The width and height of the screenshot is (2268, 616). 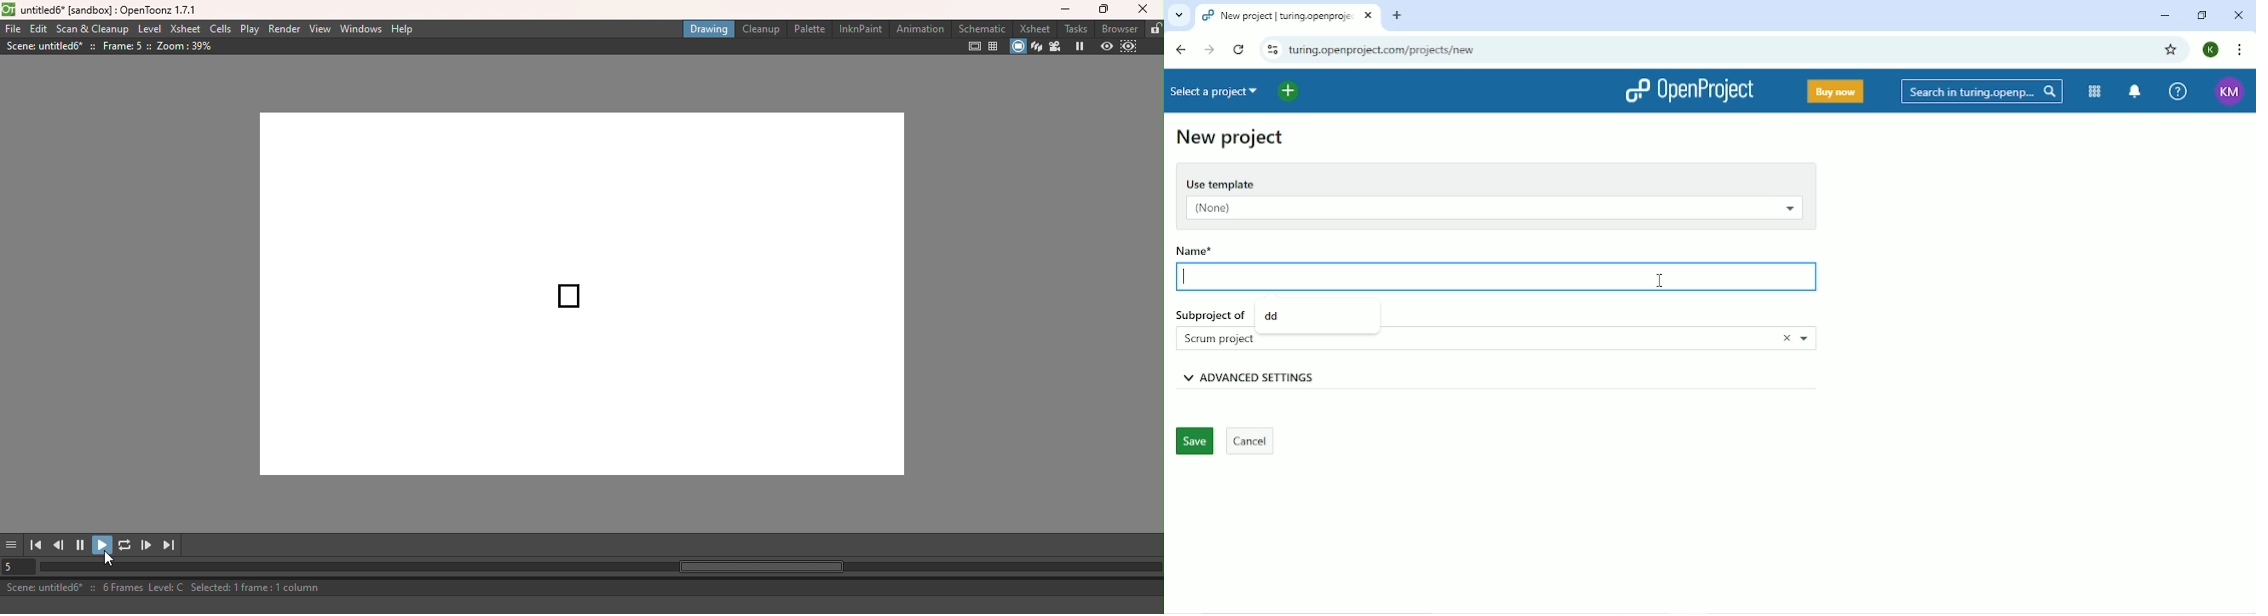 I want to click on Cancel, so click(x=1251, y=441).